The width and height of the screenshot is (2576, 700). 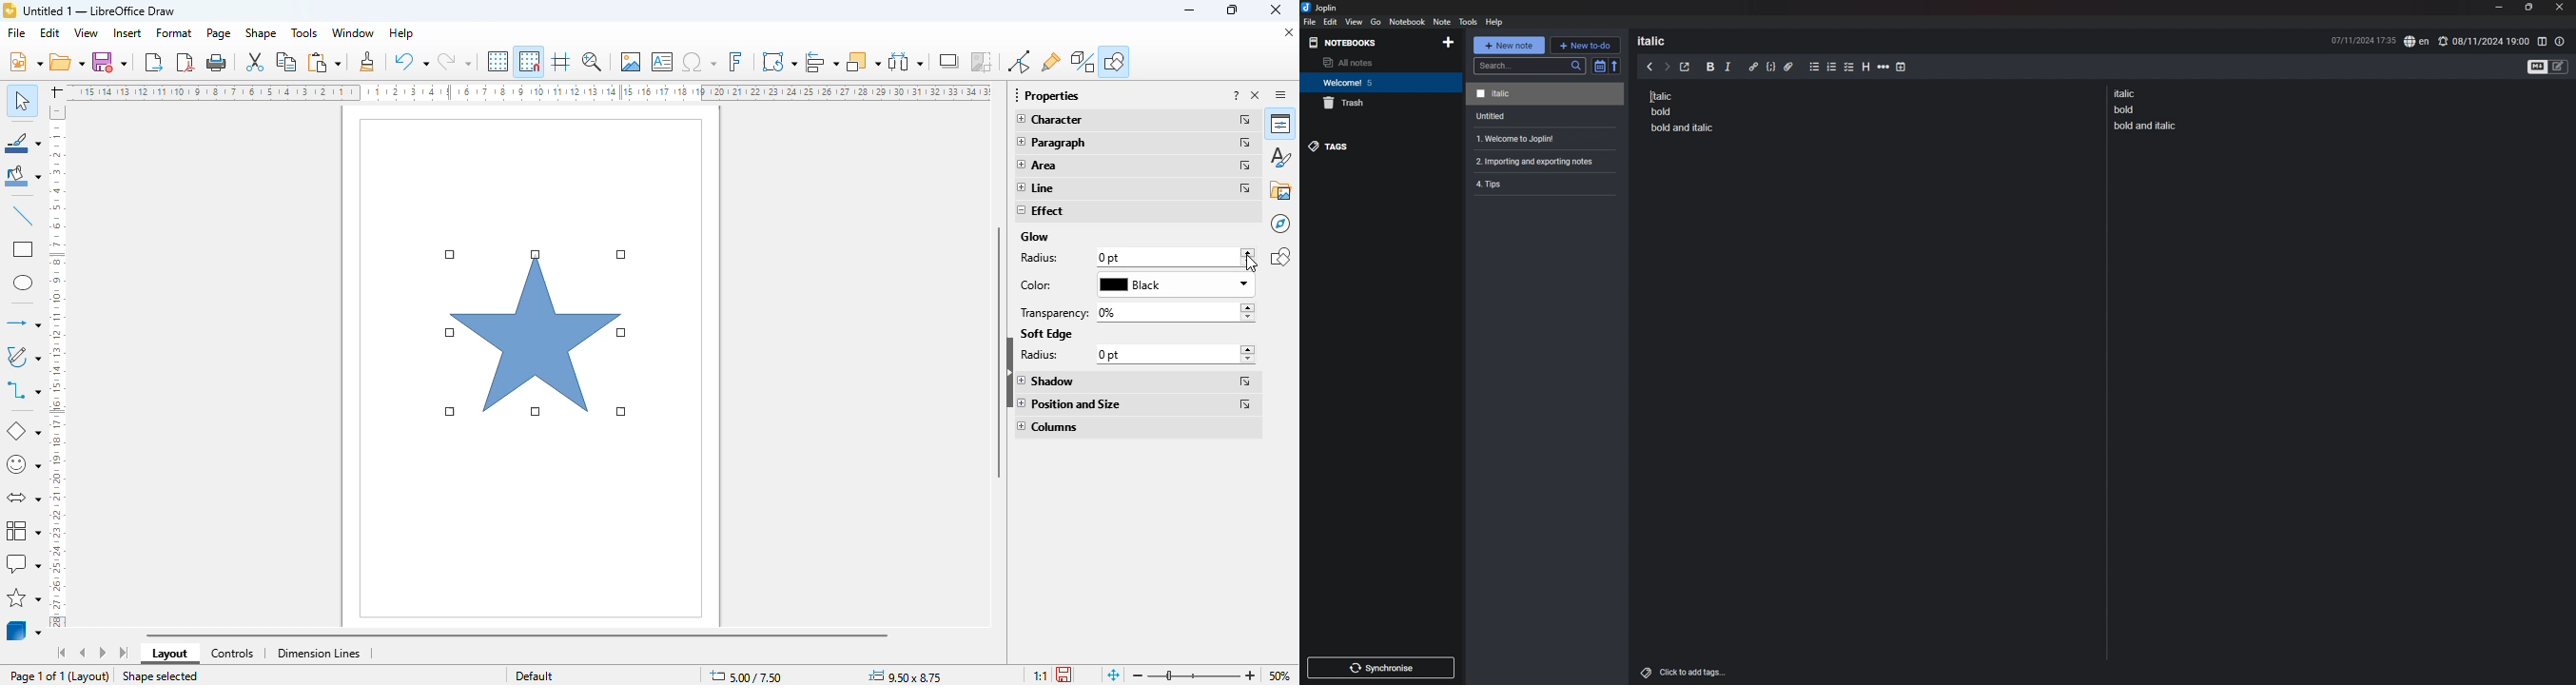 I want to click on all notes, so click(x=1377, y=63).